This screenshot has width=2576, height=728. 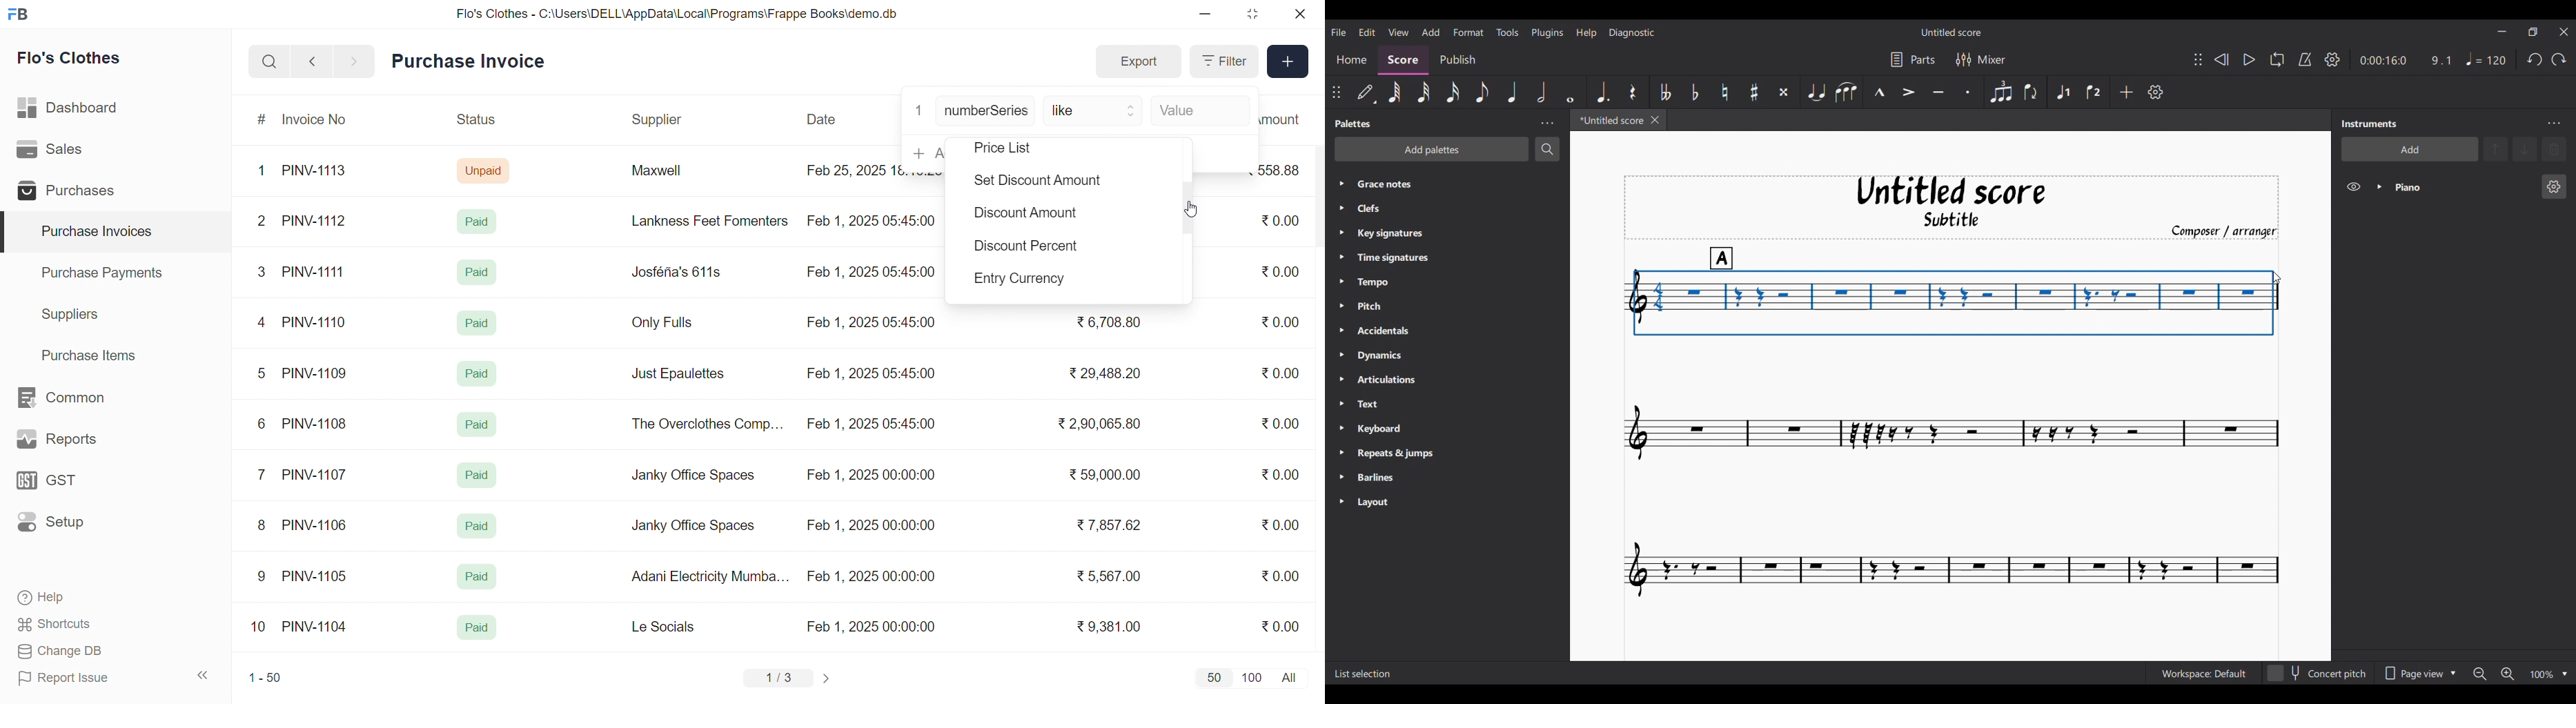 What do you see at coordinates (1213, 677) in the screenshot?
I see `50` at bounding box center [1213, 677].